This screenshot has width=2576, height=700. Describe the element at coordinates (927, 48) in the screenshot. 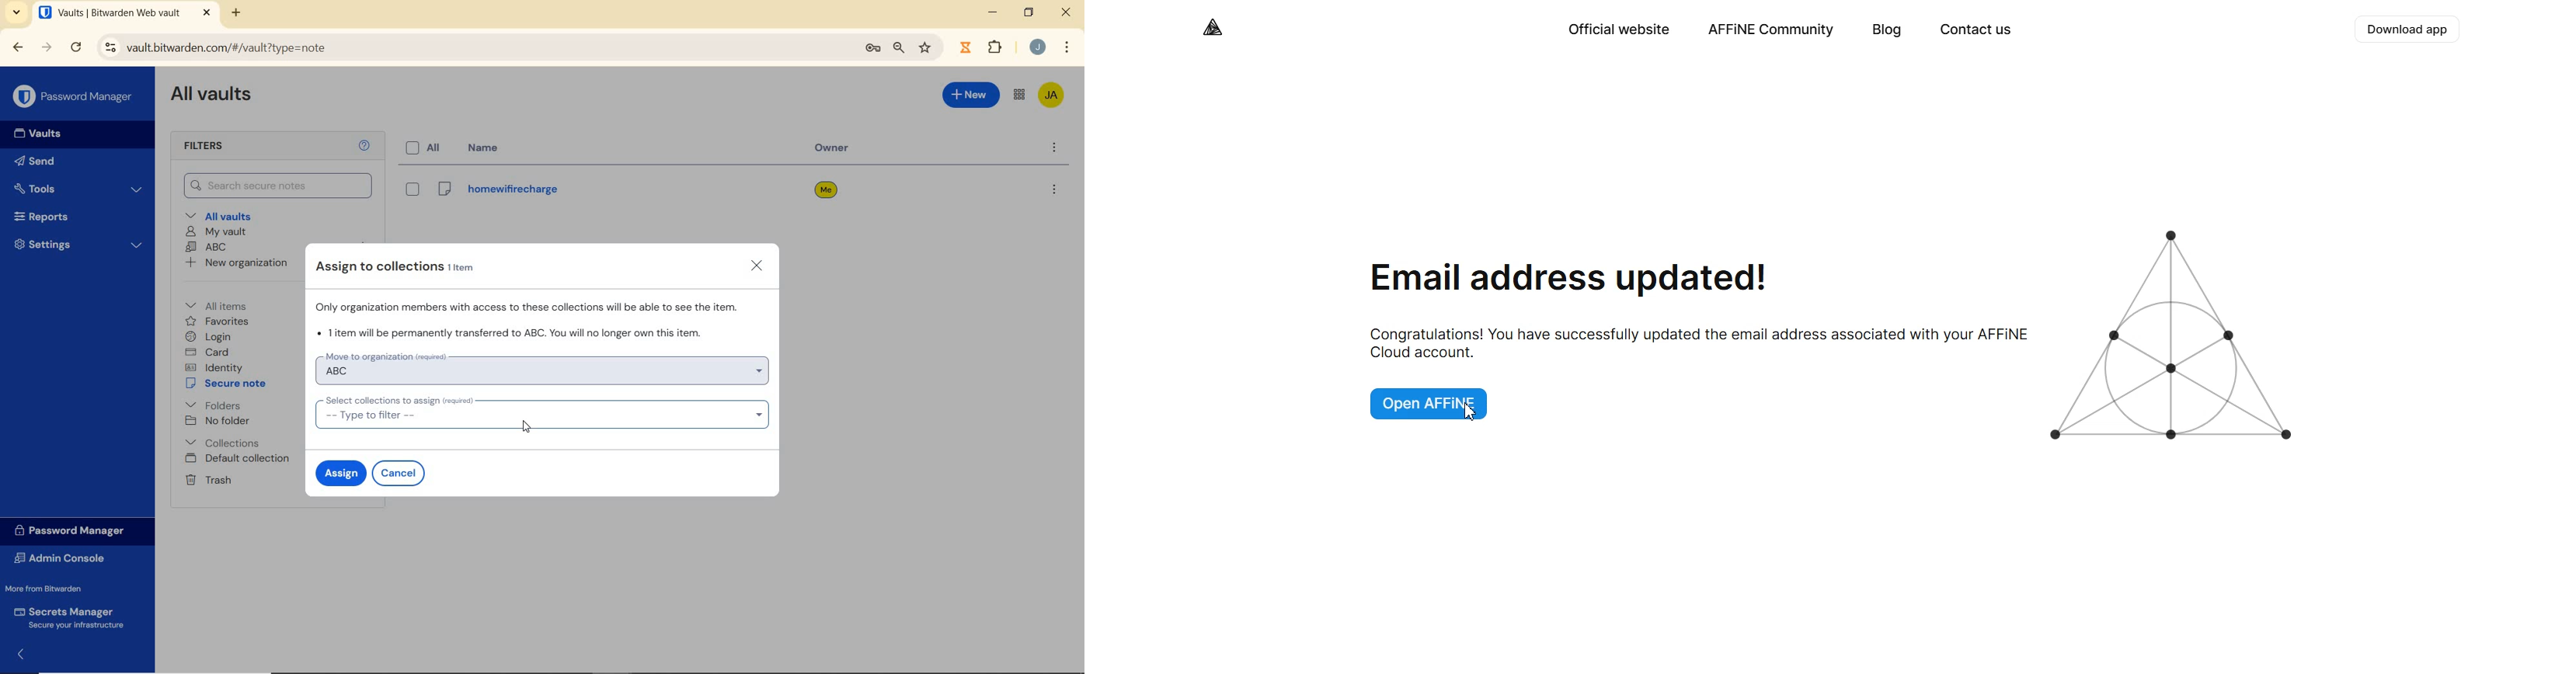

I see `bookmark` at that location.